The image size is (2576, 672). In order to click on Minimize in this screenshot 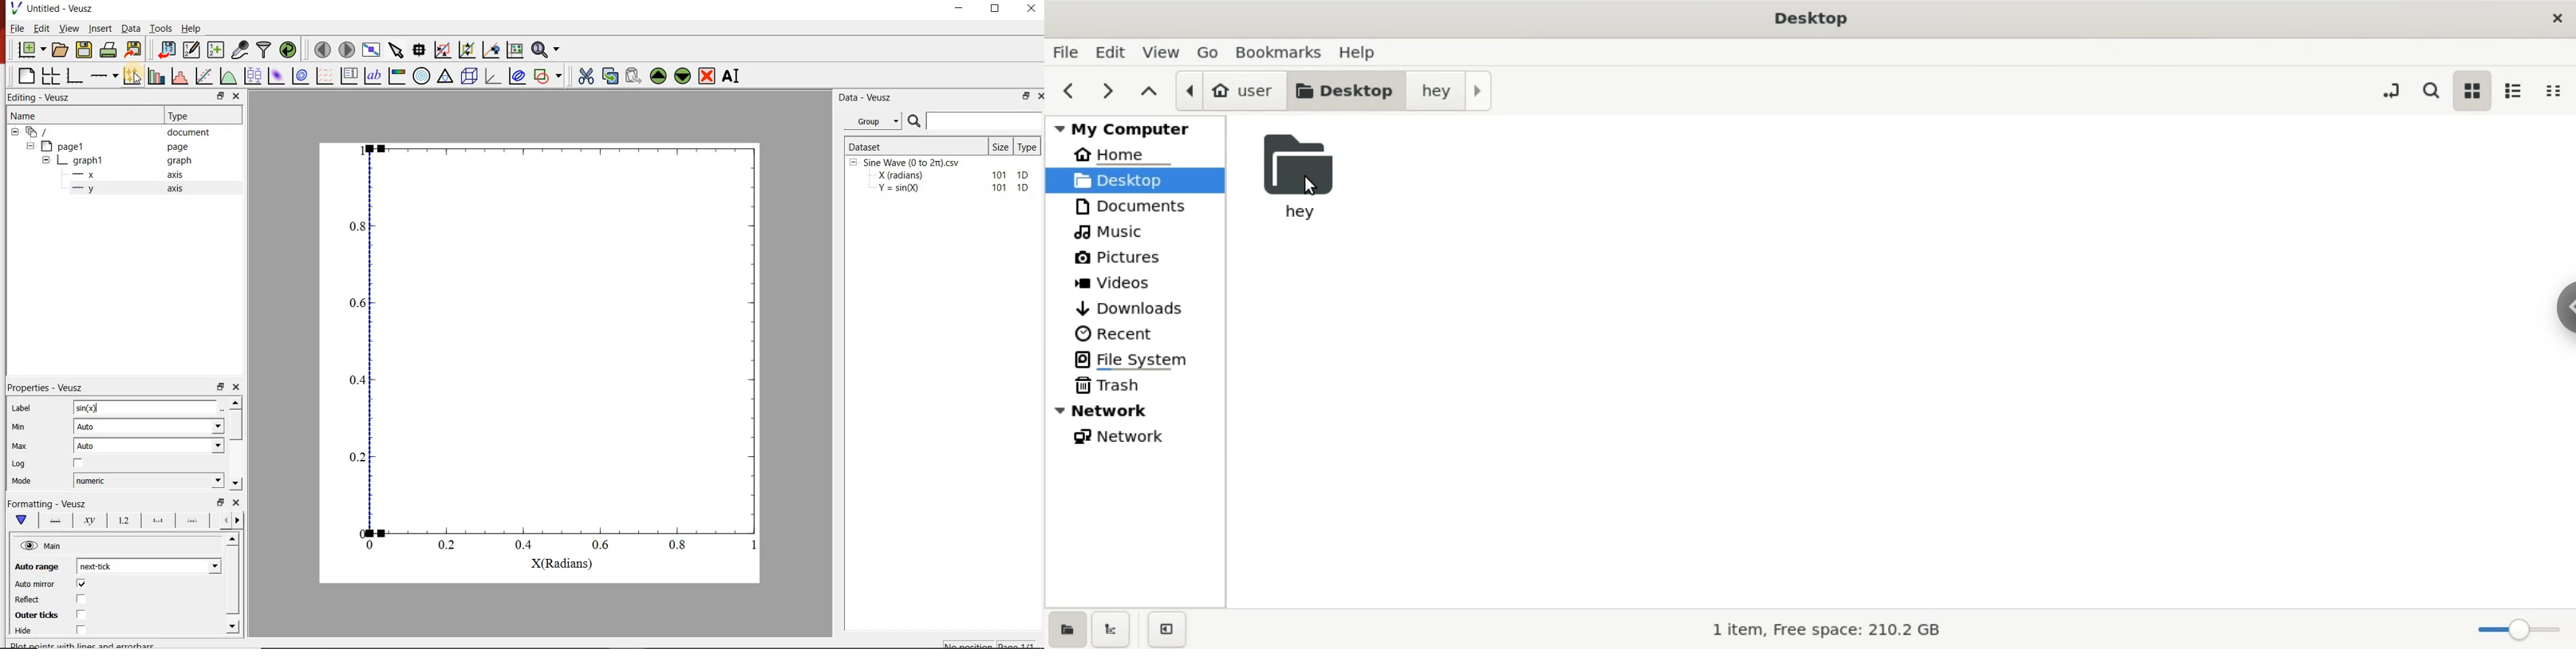, I will do `click(959, 9)`.